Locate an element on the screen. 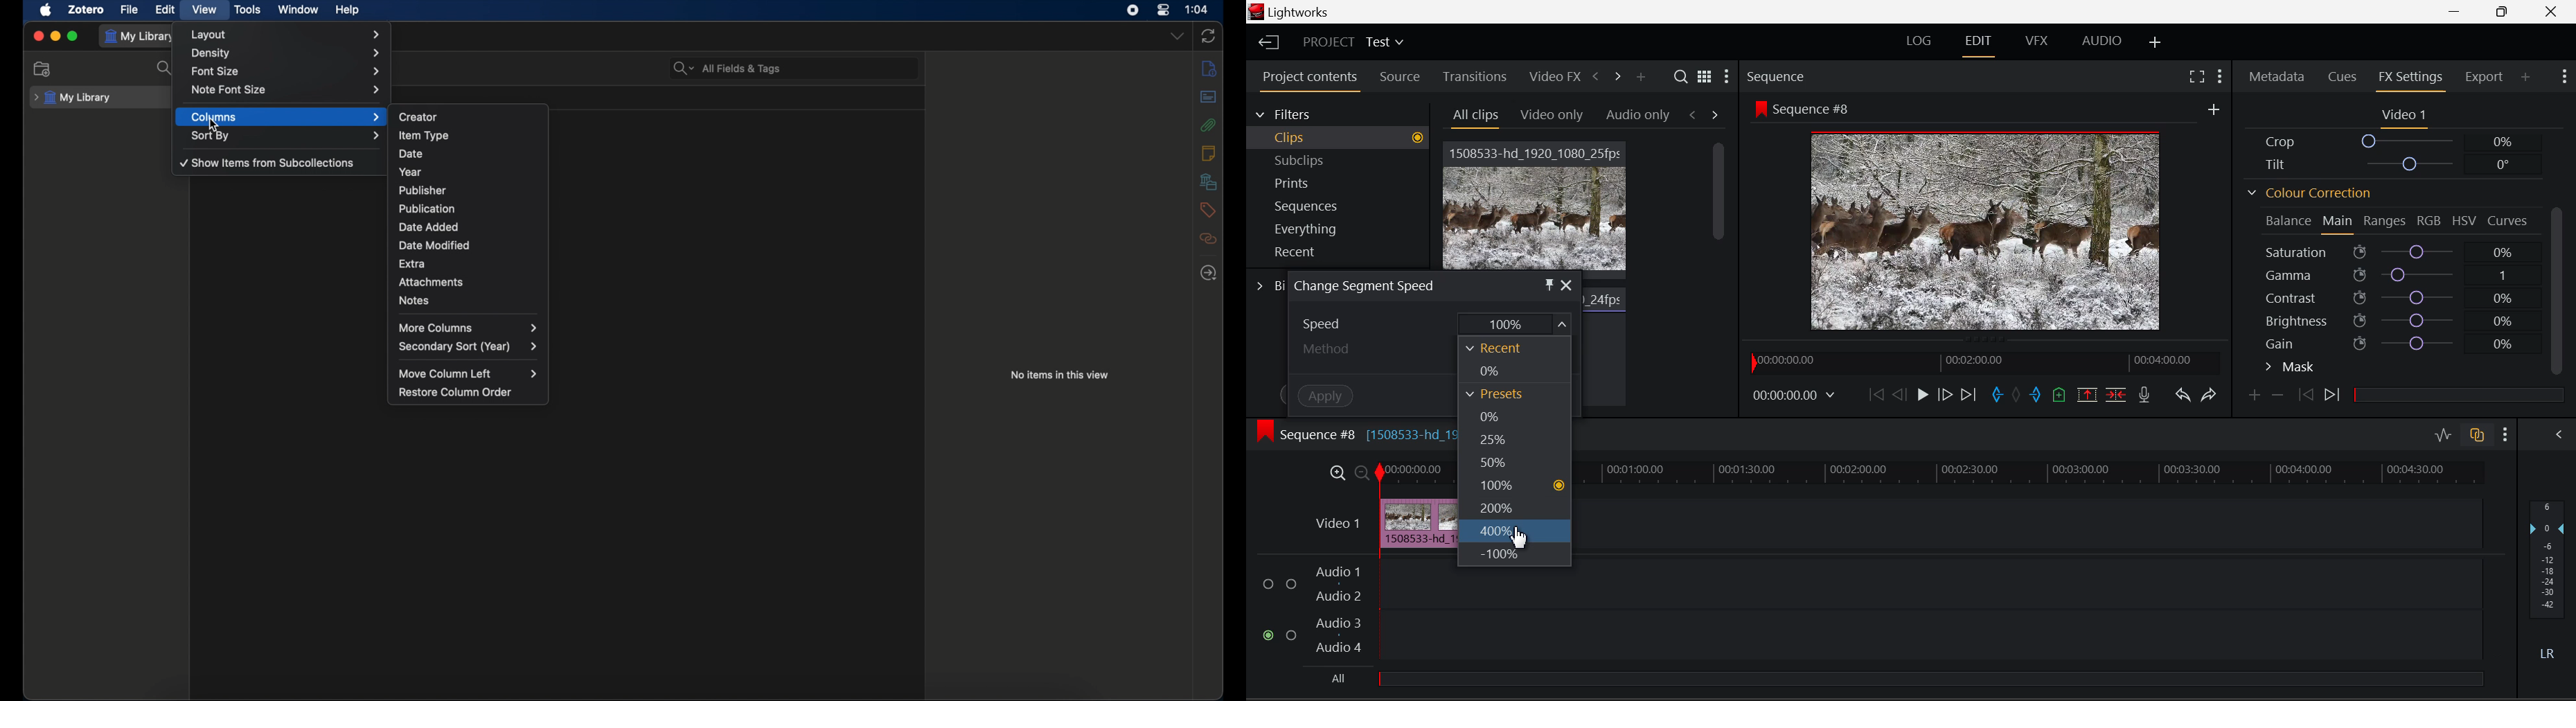  Go Forward is located at coordinates (1948, 395).